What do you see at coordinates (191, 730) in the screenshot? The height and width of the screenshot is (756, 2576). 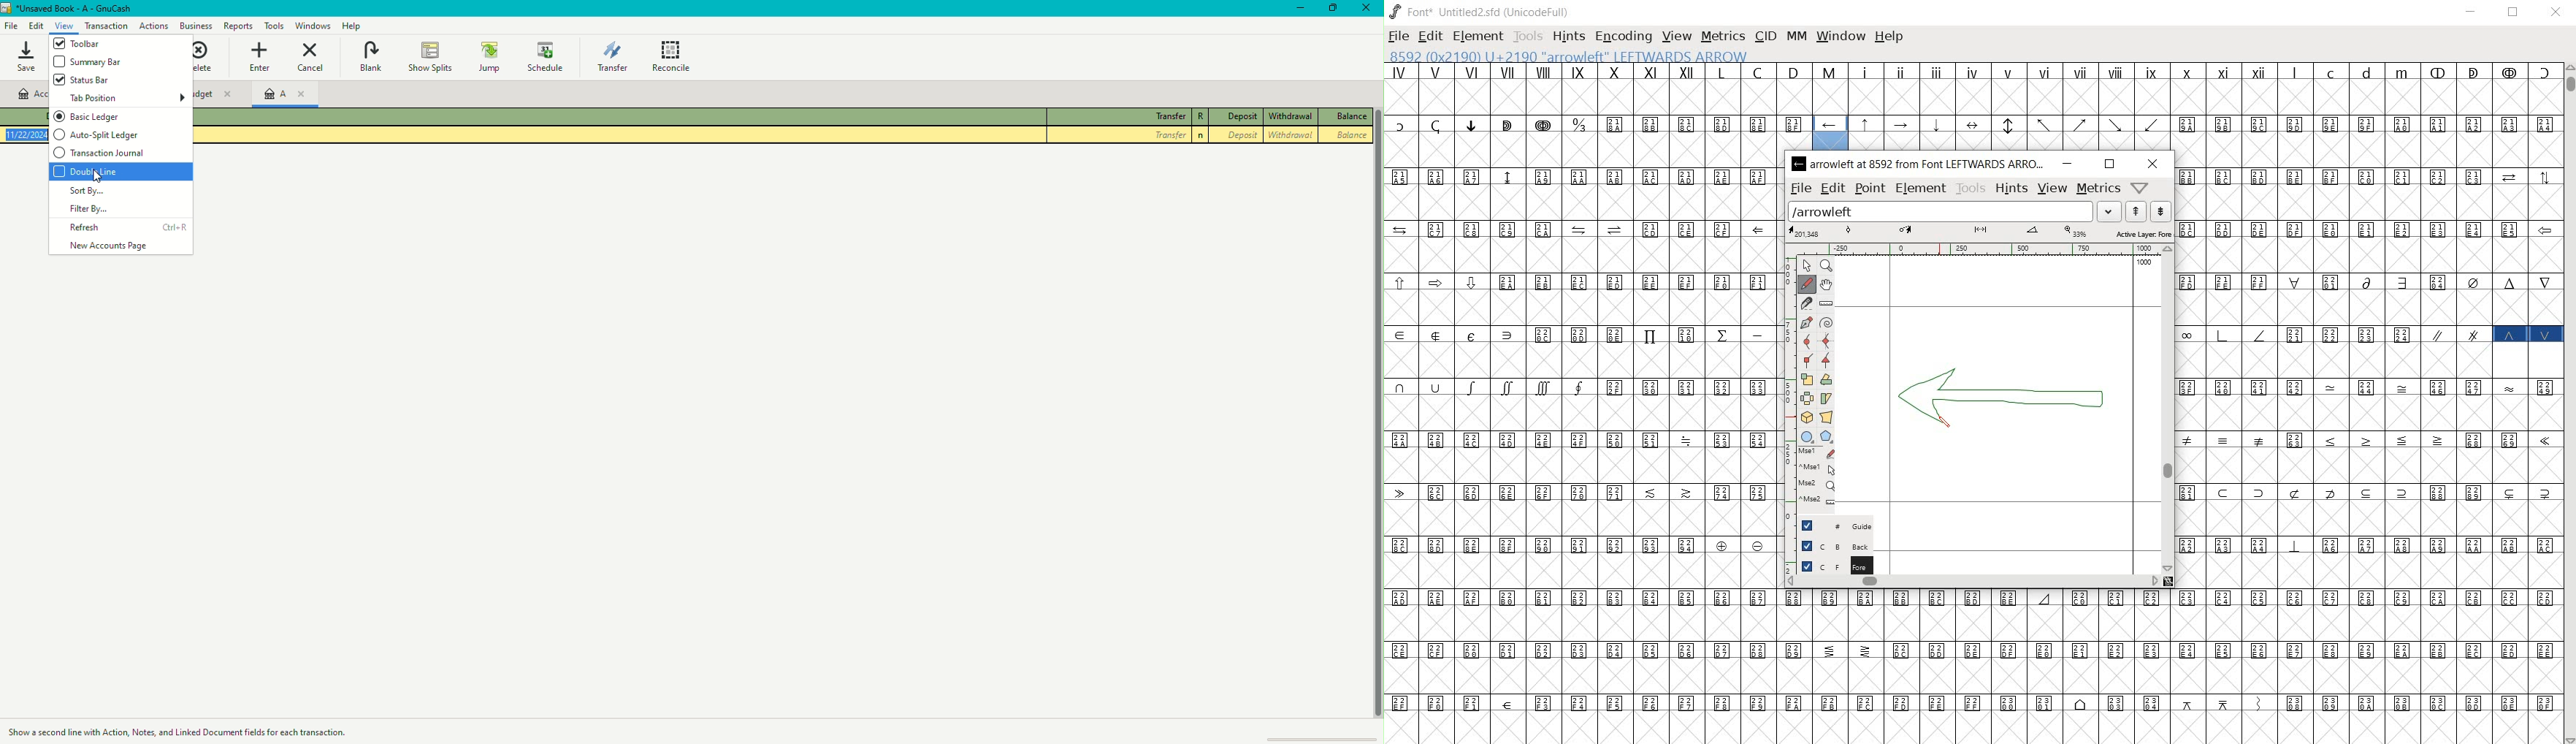 I see `Cursor hover description` at bounding box center [191, 730].